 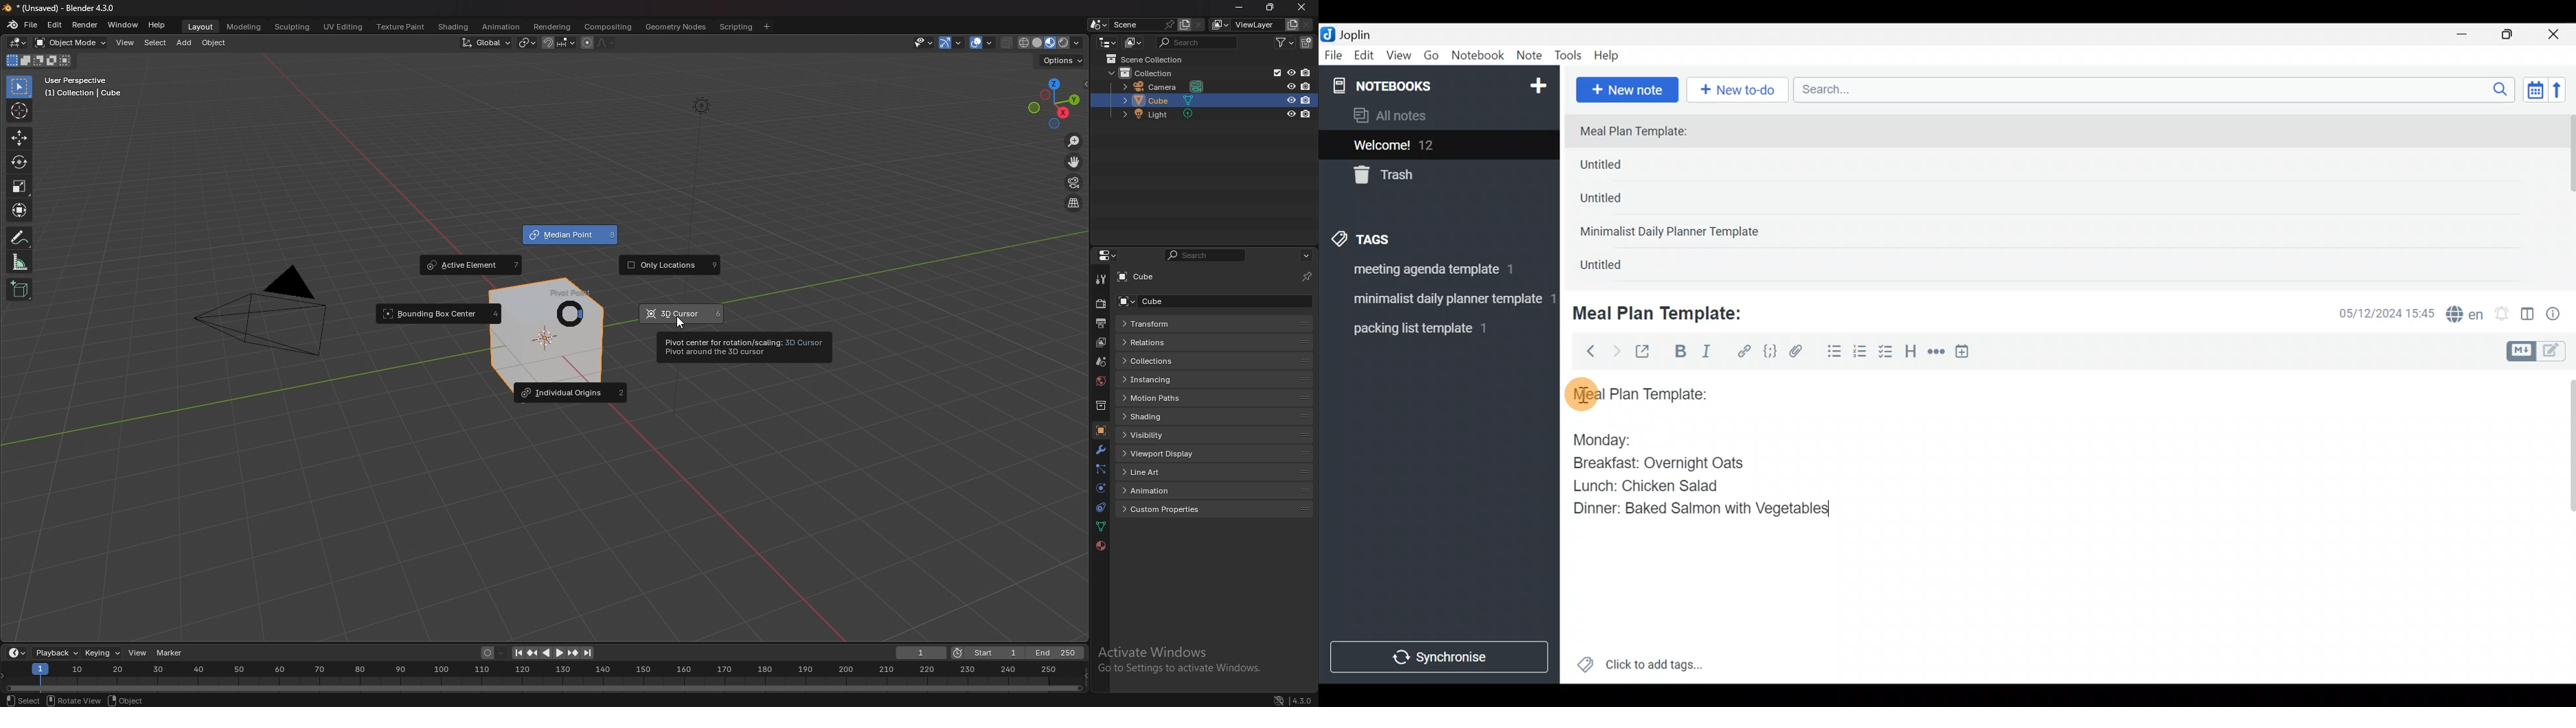 I want to click on camera, so click(x=1161, y=86).